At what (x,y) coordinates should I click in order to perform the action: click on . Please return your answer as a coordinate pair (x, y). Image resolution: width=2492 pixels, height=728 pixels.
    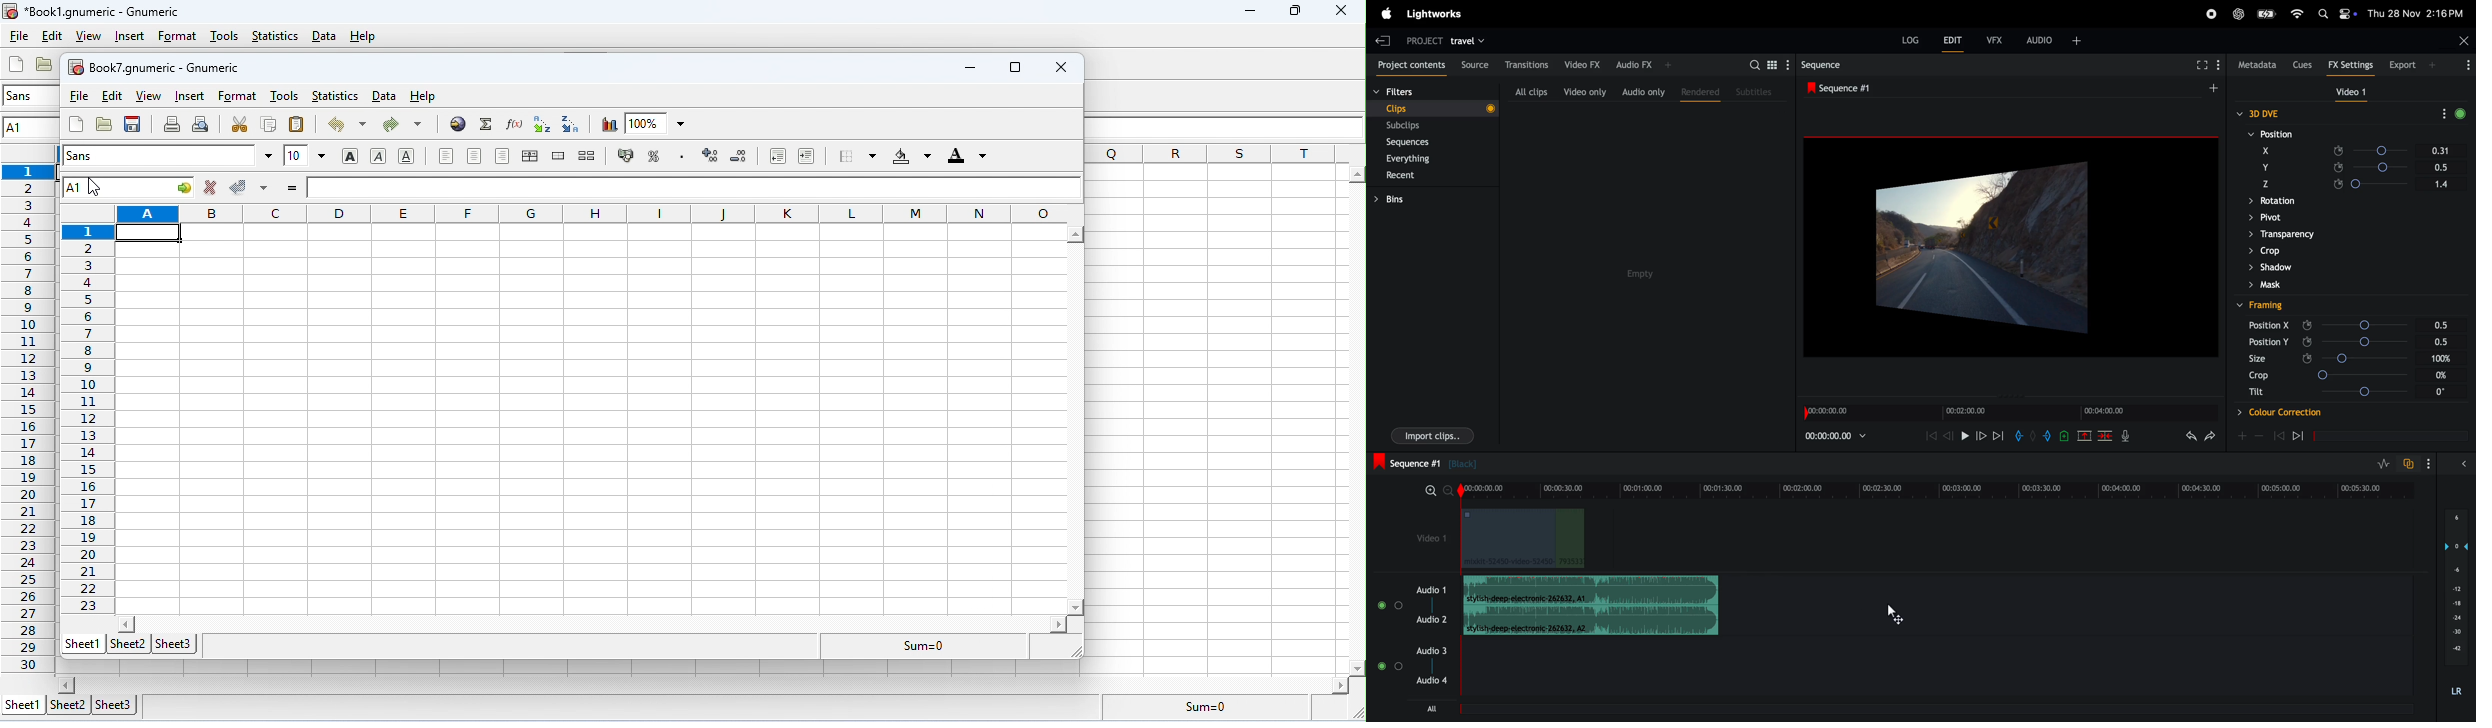
    Looking at the image, I should click on (2312, 234).